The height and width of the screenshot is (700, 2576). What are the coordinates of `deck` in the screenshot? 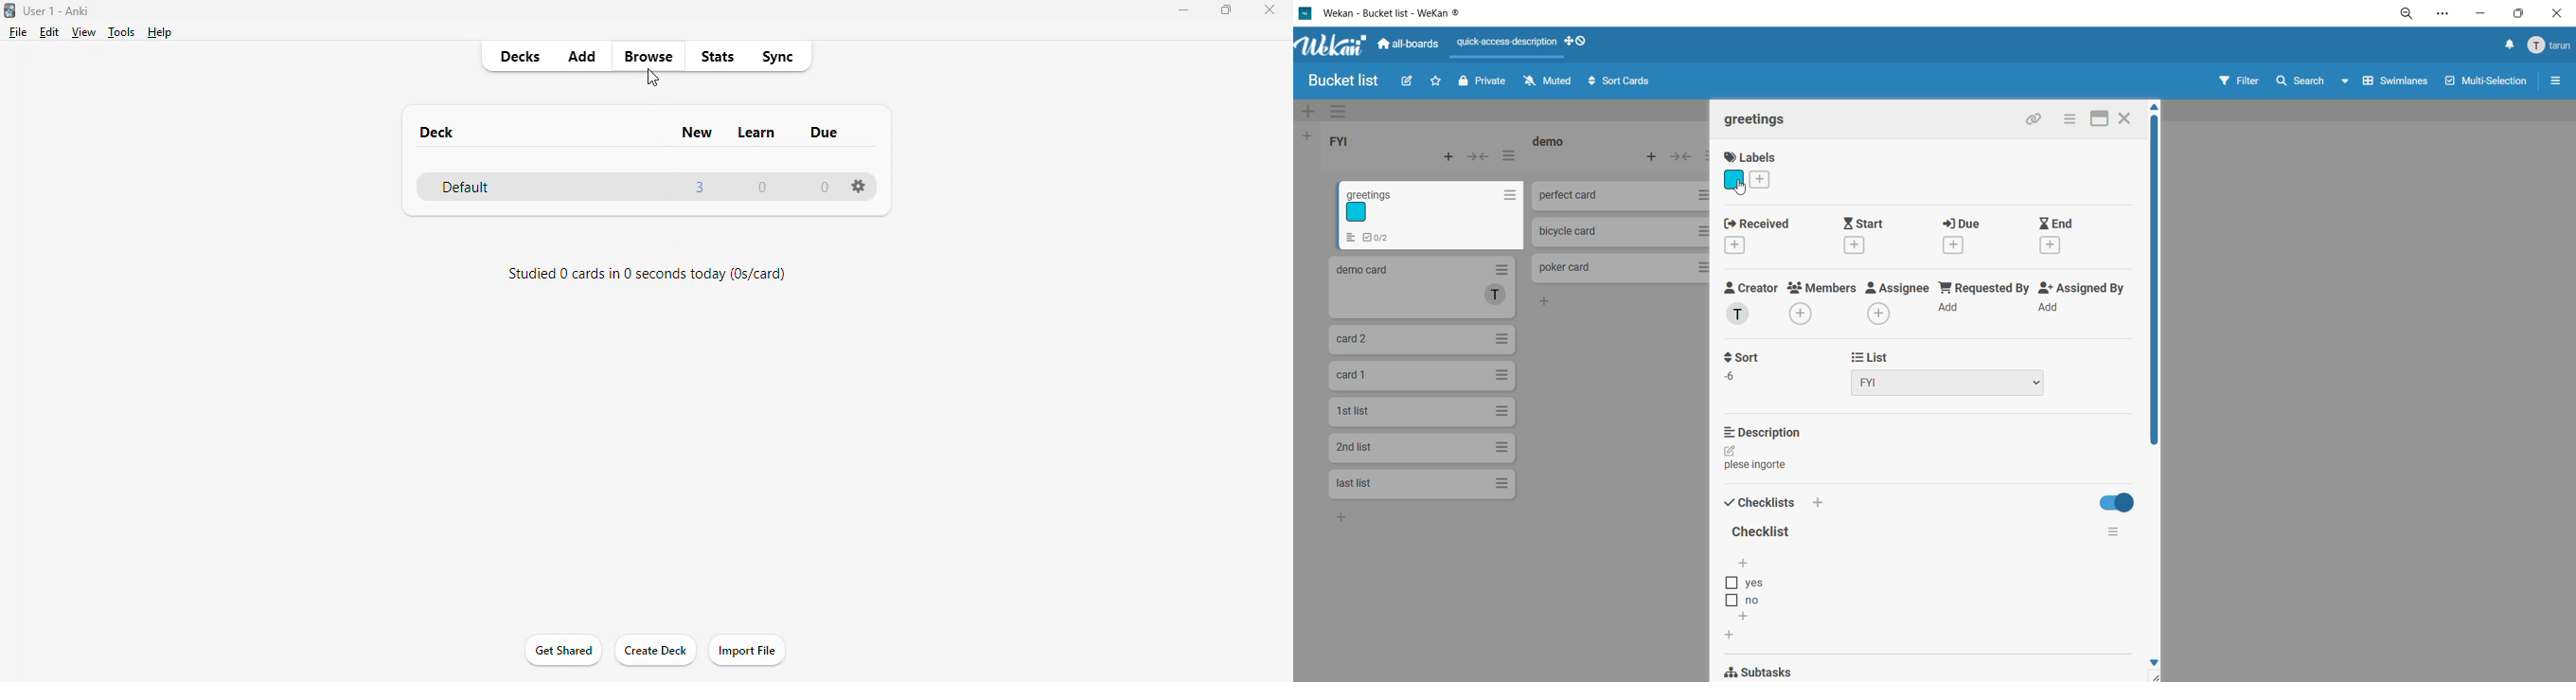 It's located at (437, 132).